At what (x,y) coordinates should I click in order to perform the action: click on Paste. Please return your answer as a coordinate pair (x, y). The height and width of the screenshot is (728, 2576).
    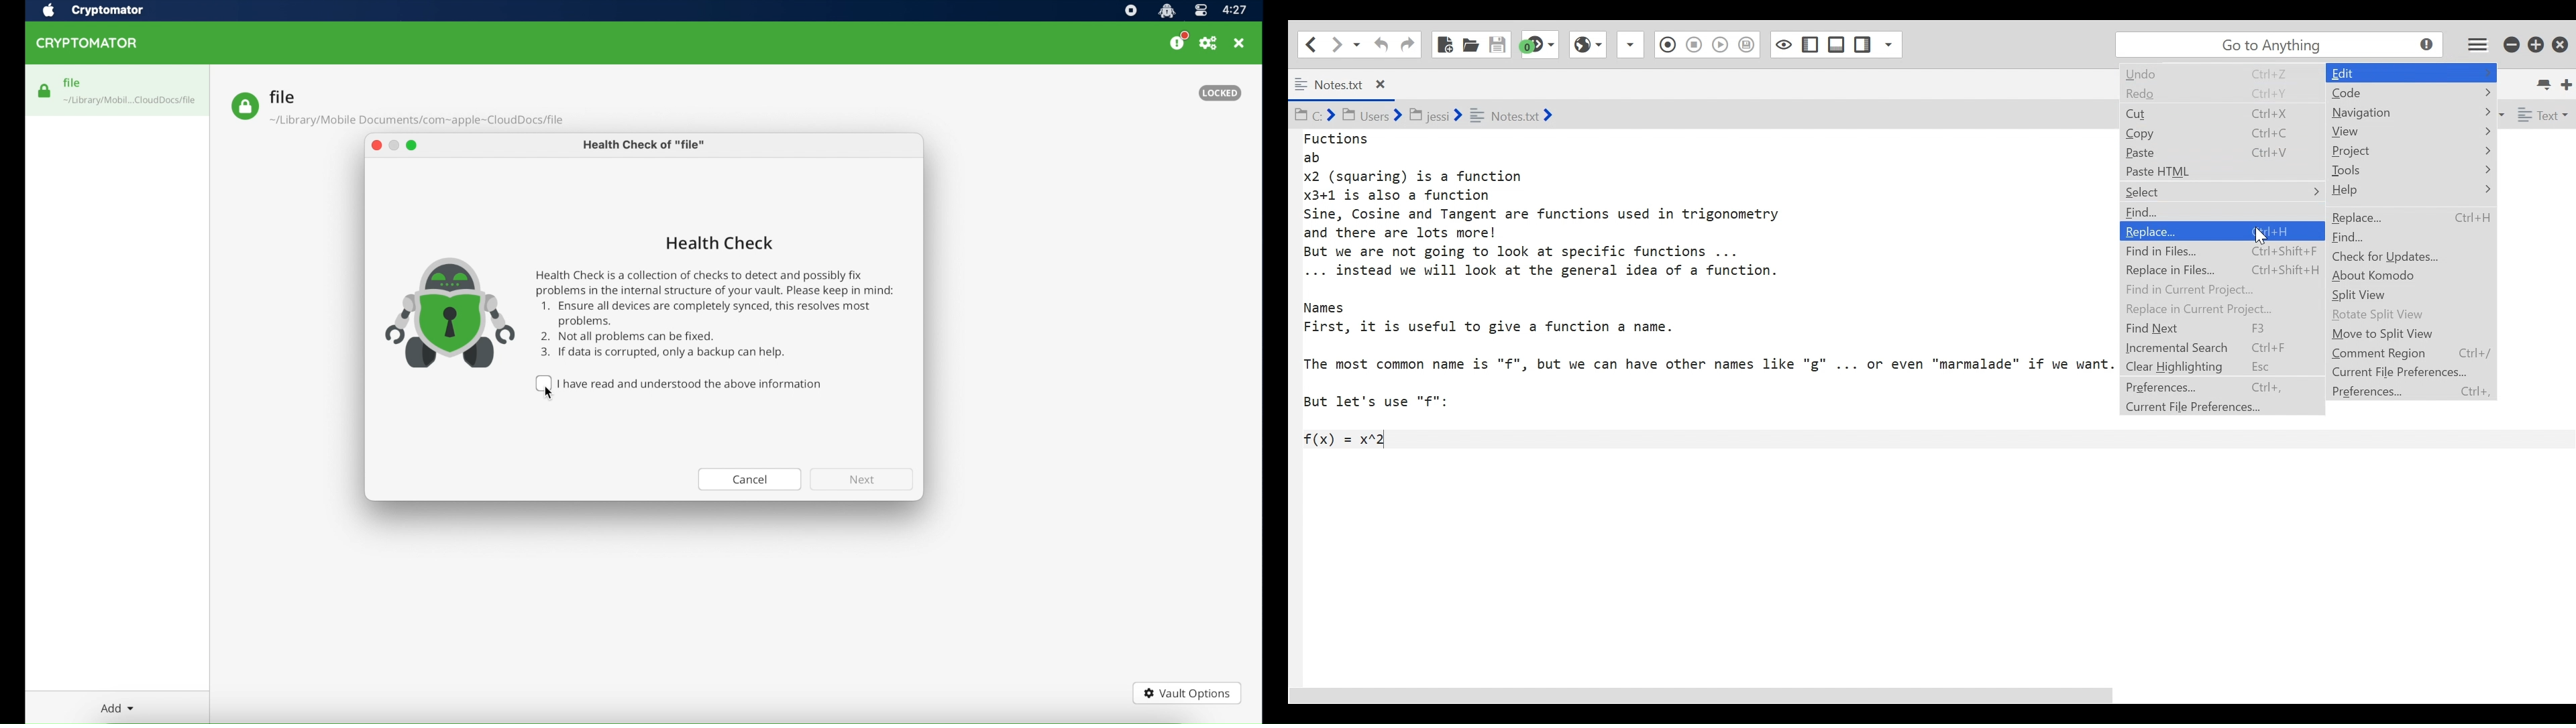
    Looking at the image, I should click on (2208, 152).